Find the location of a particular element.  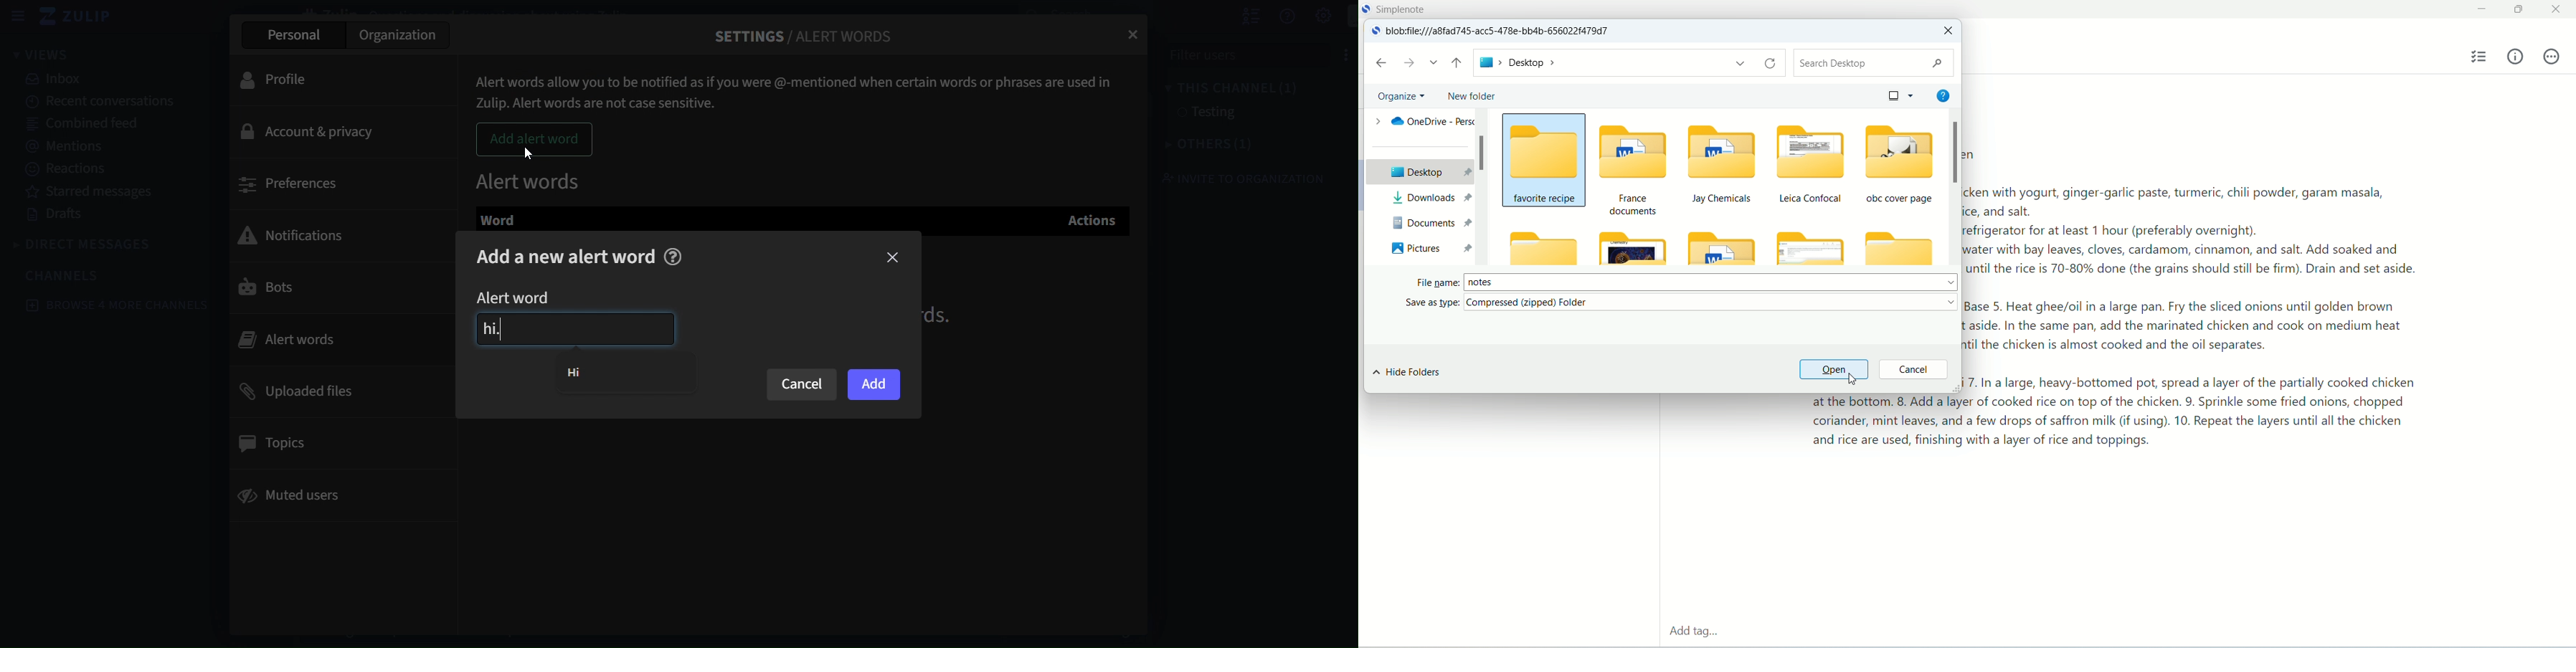

close is located at coordinates (1135, 36).